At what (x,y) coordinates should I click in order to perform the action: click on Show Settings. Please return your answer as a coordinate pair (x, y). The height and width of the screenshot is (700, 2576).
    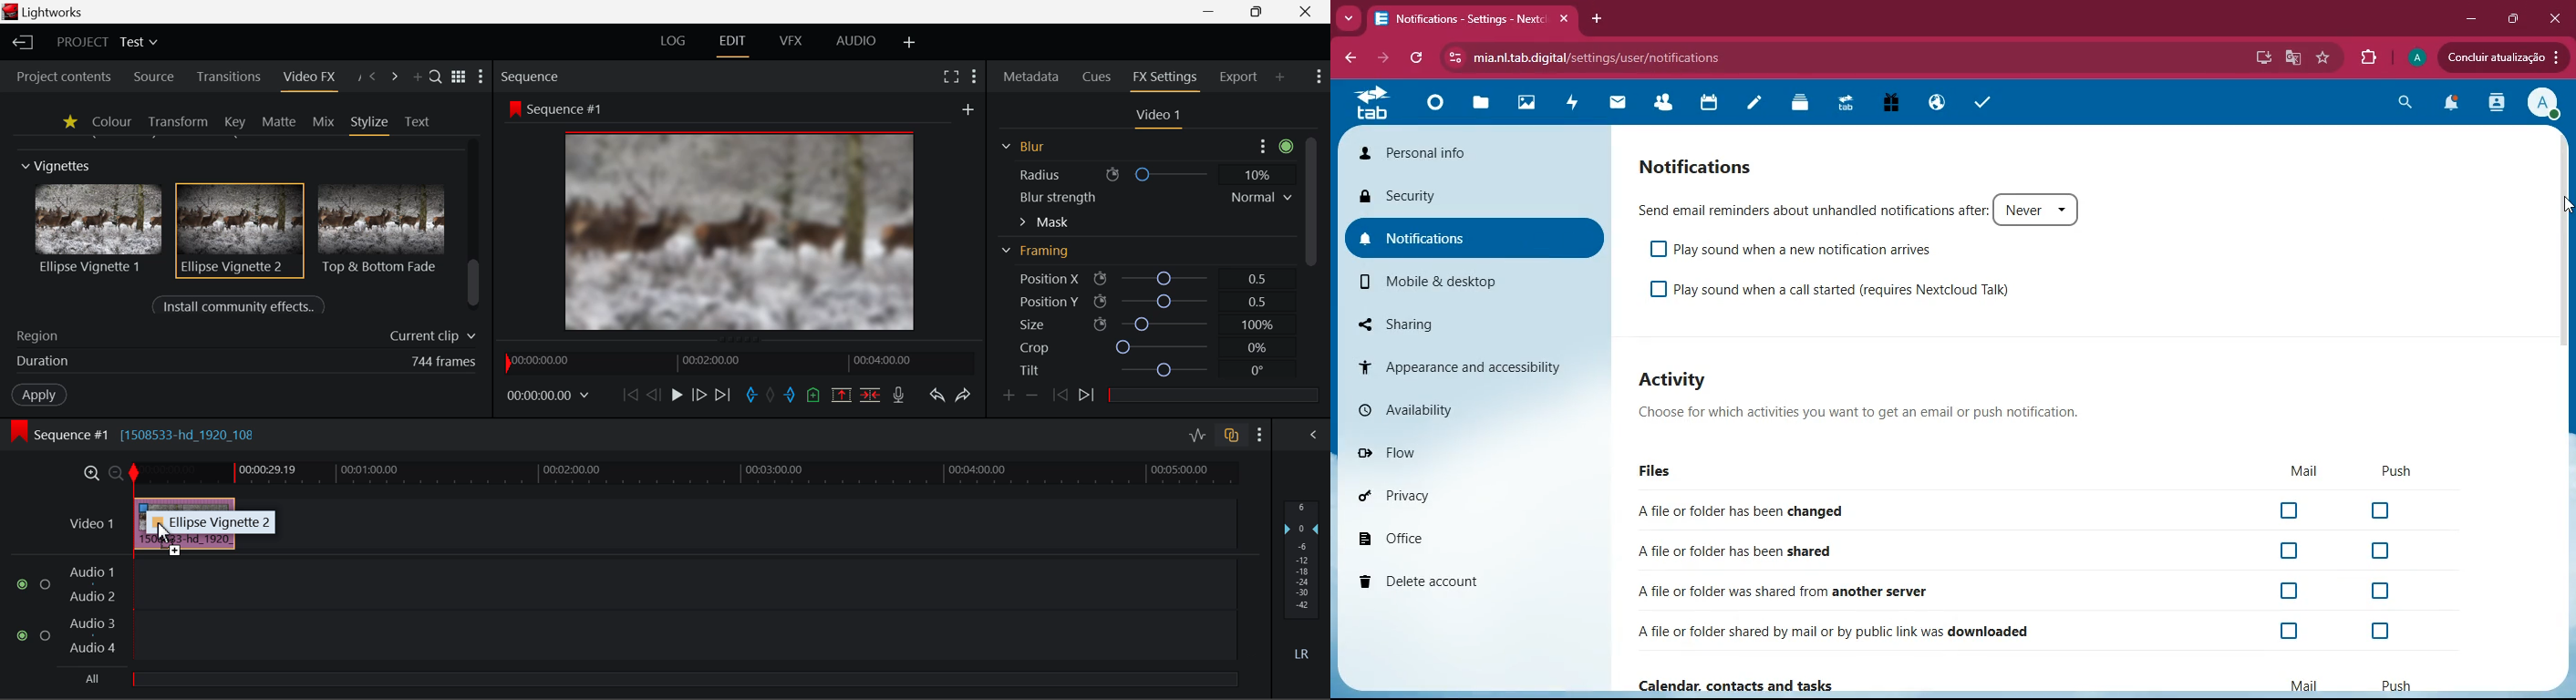
    Looking at the image, I should click on (1322, 78).